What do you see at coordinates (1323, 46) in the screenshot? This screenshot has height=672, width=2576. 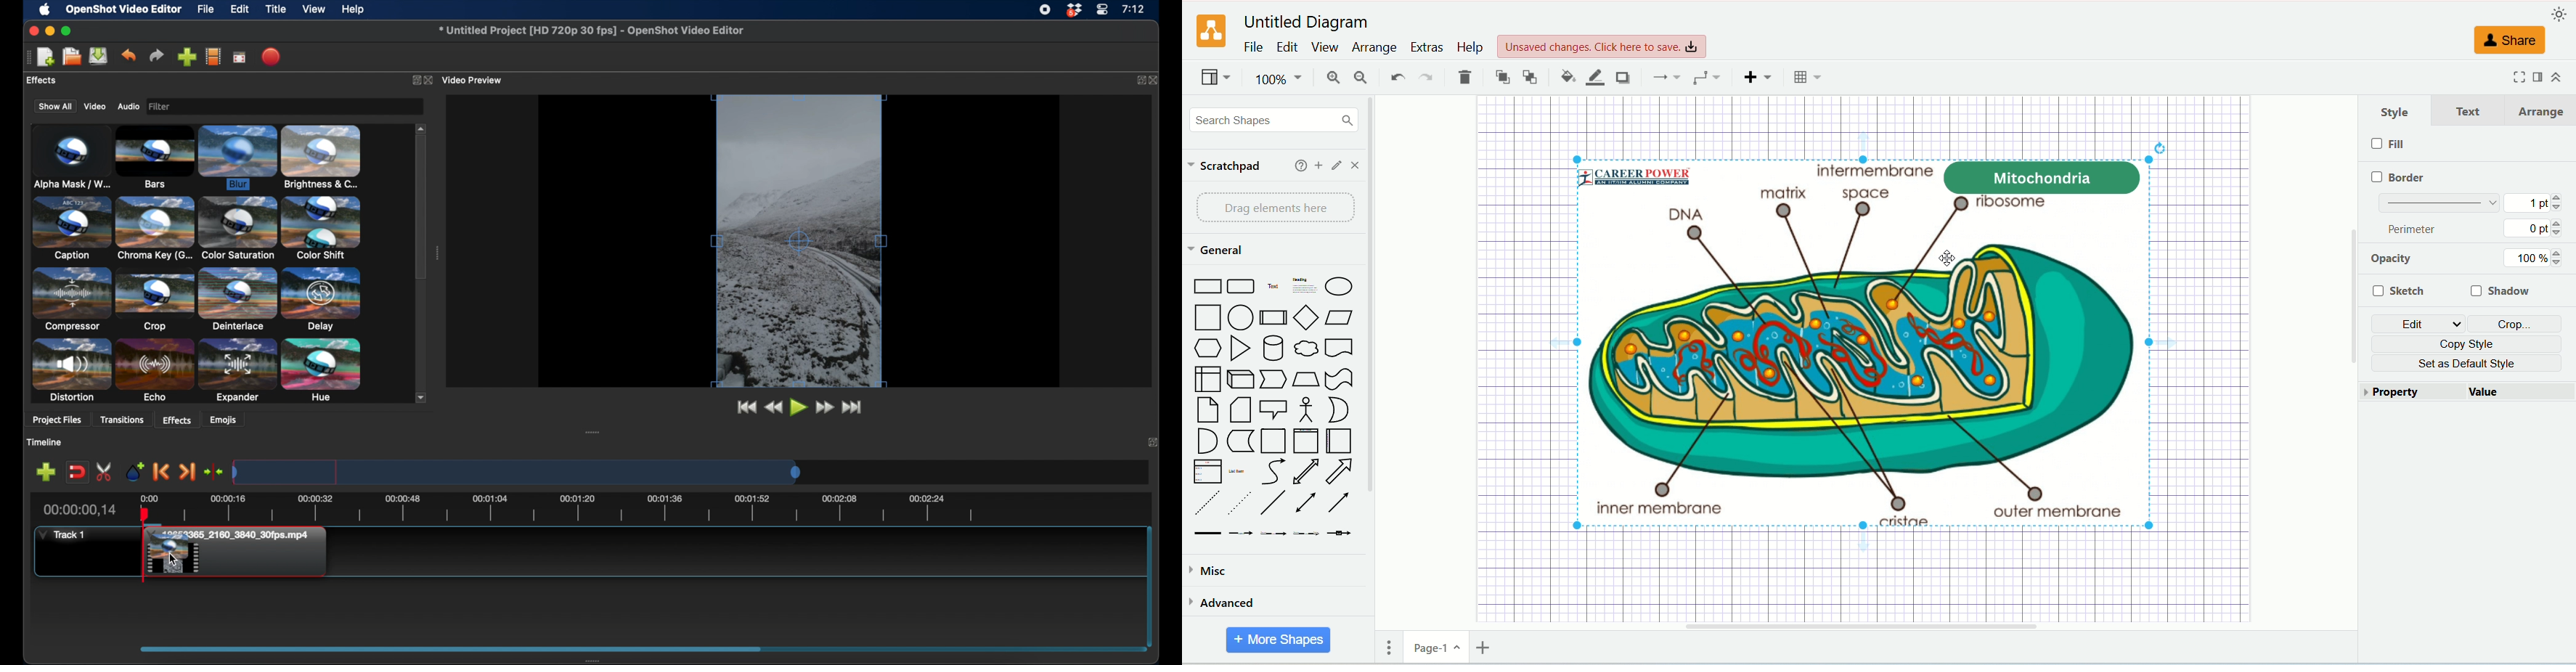 I see `view` at bounding box center [1323, 46].